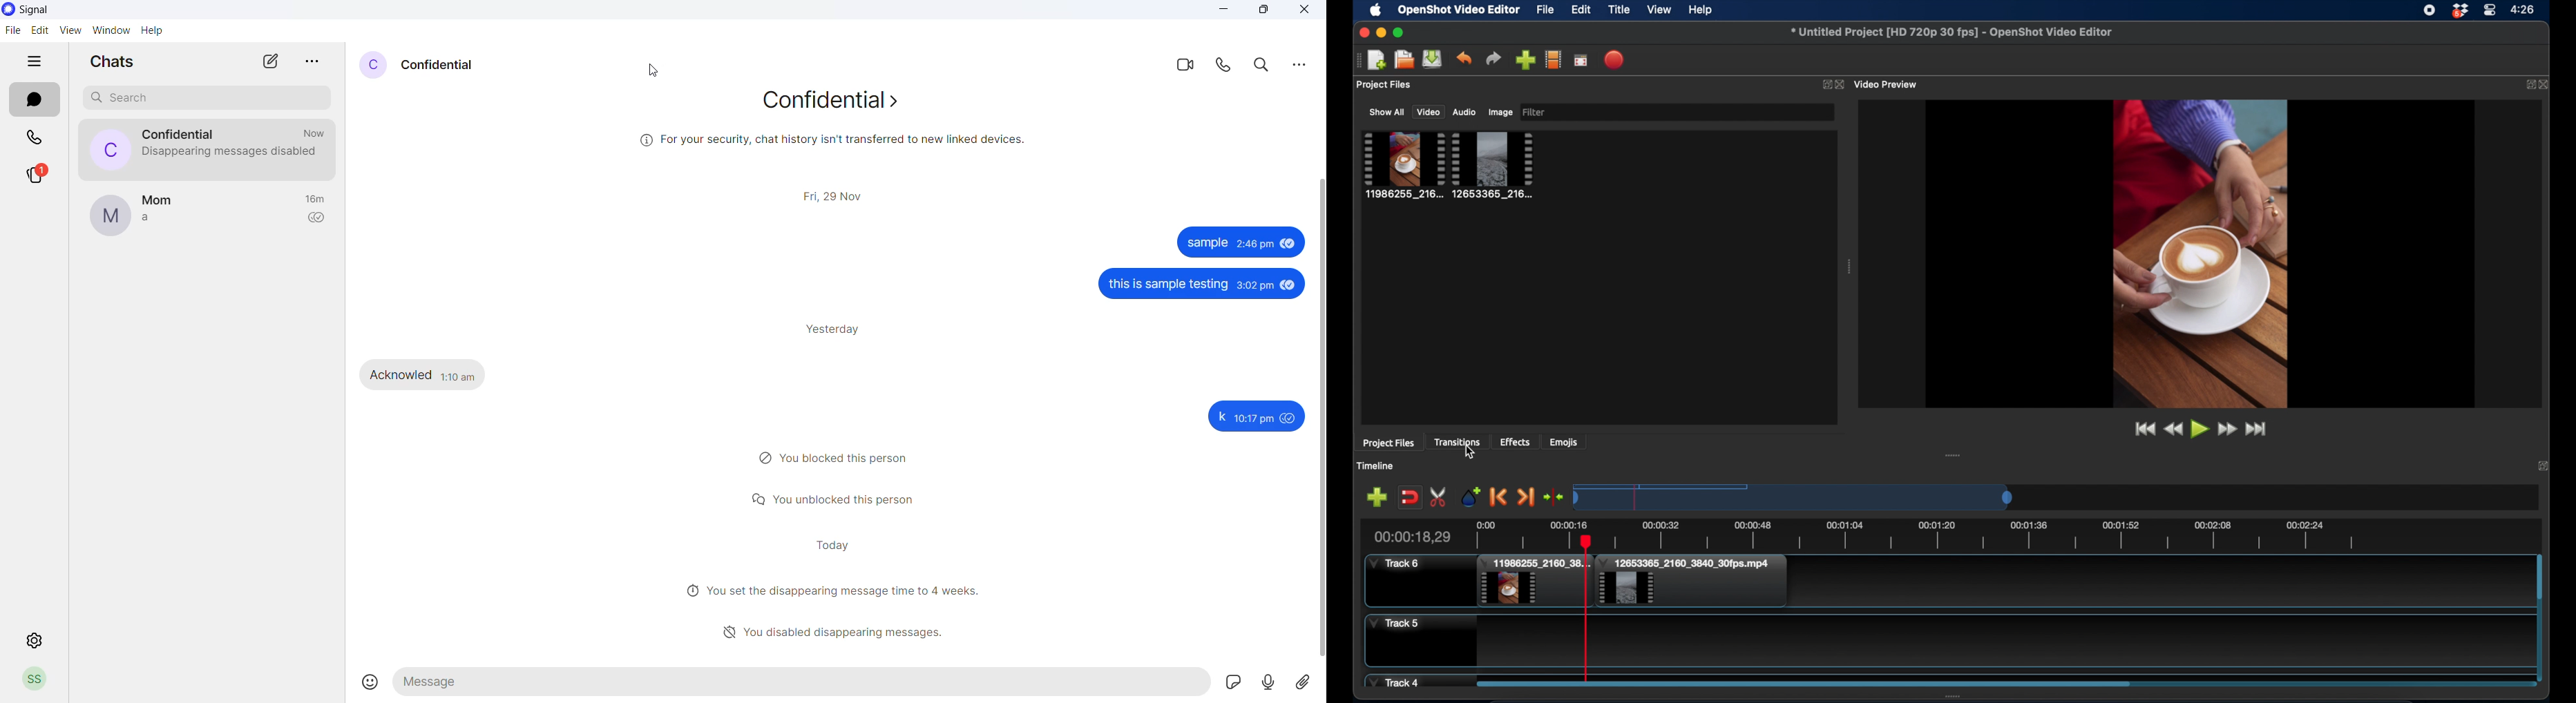  I want to click on disable snapping, so click(1410, 496).